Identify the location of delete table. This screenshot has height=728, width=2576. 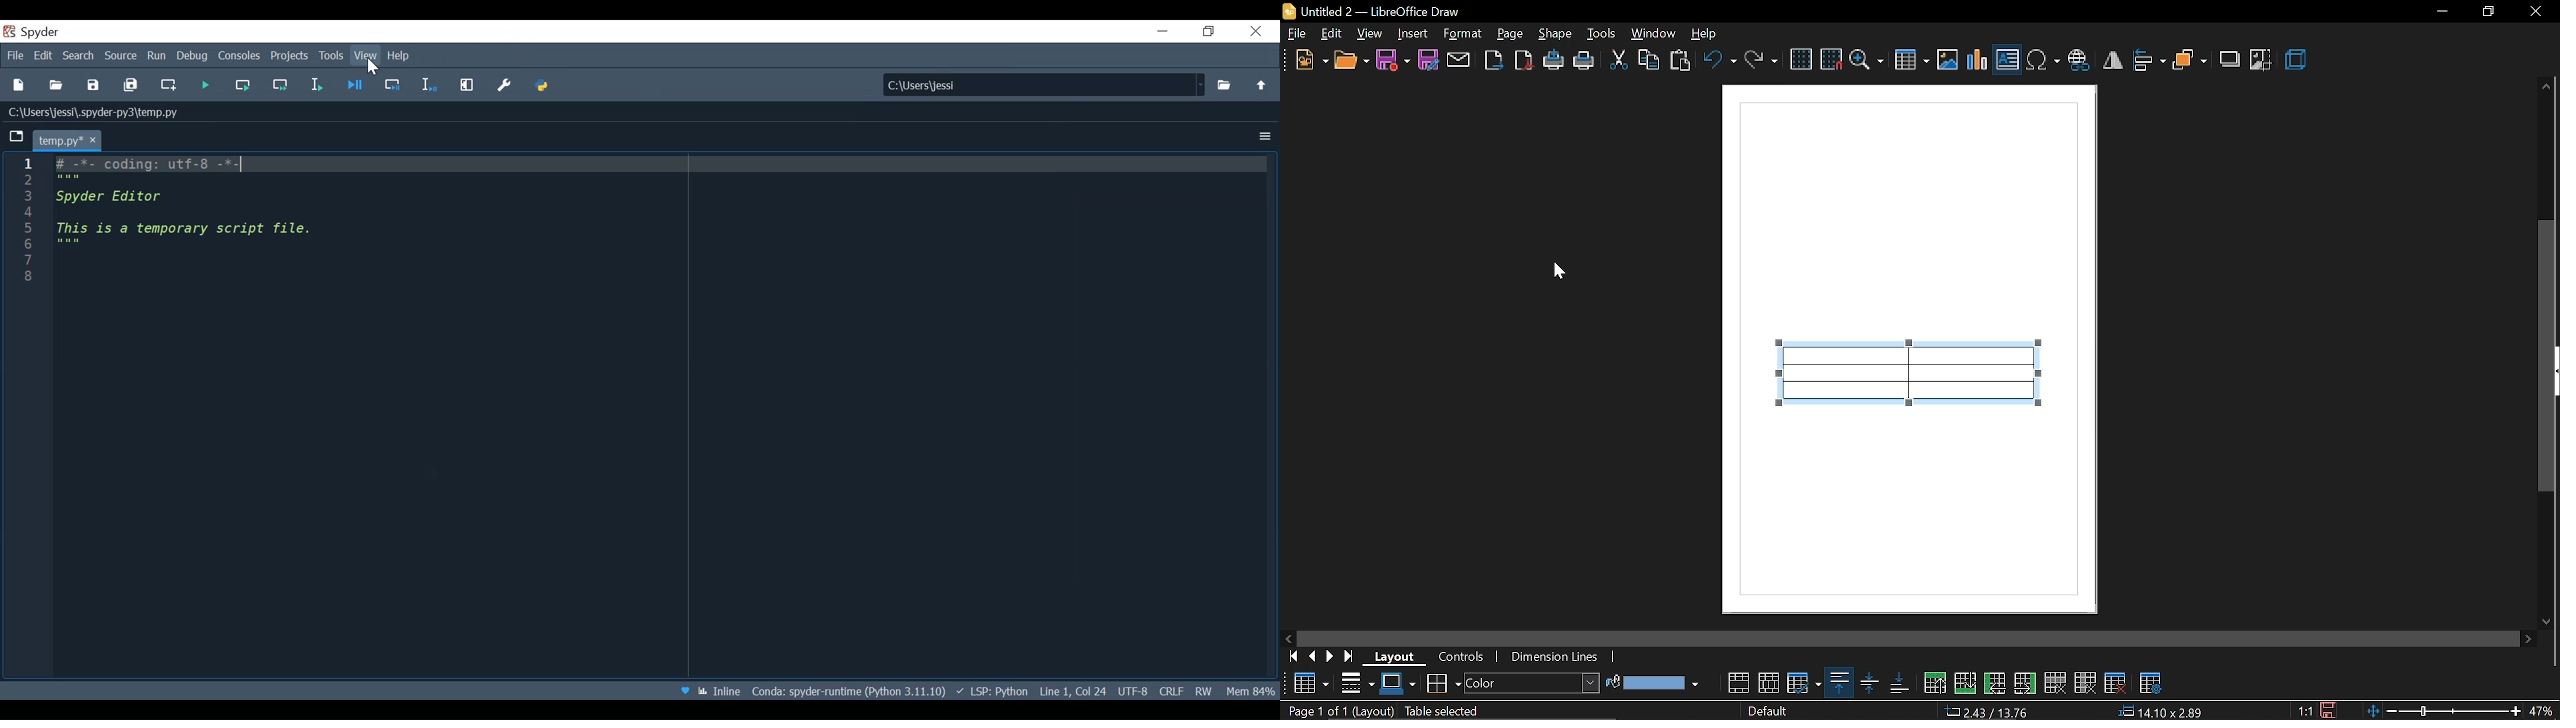
(2118, 685).